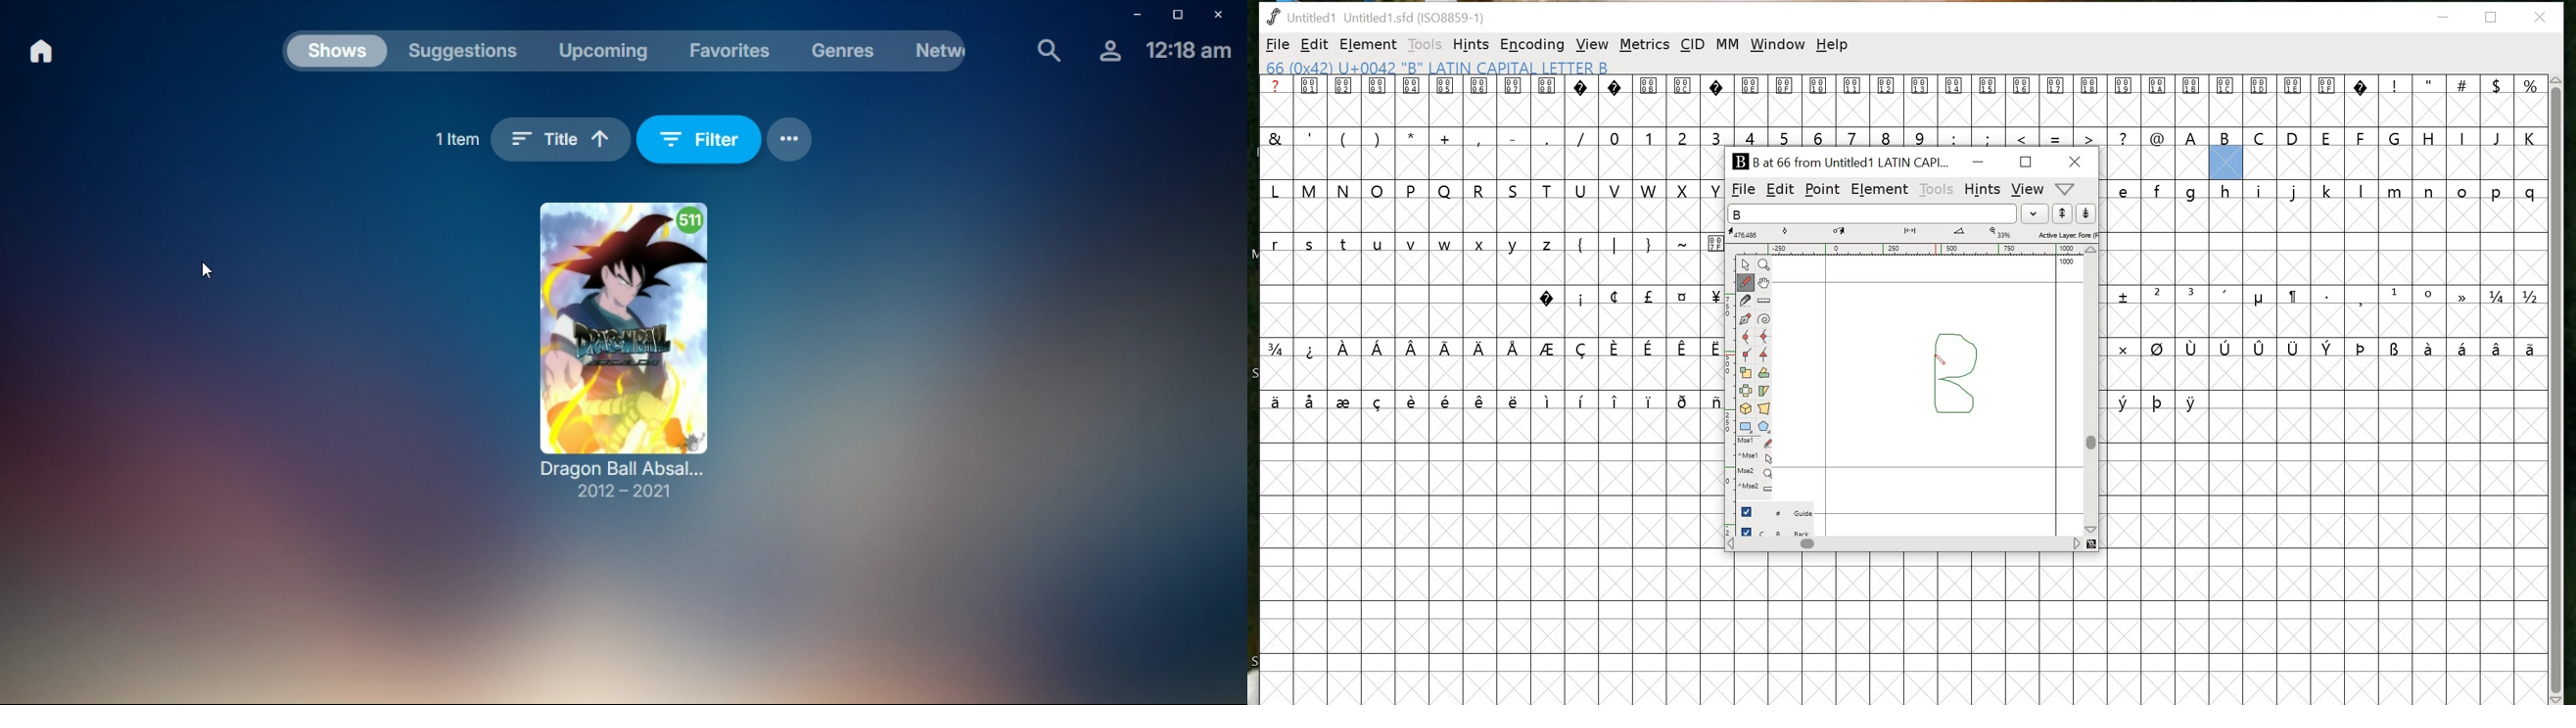  I want to click on dropdown, so click(2035, 214).